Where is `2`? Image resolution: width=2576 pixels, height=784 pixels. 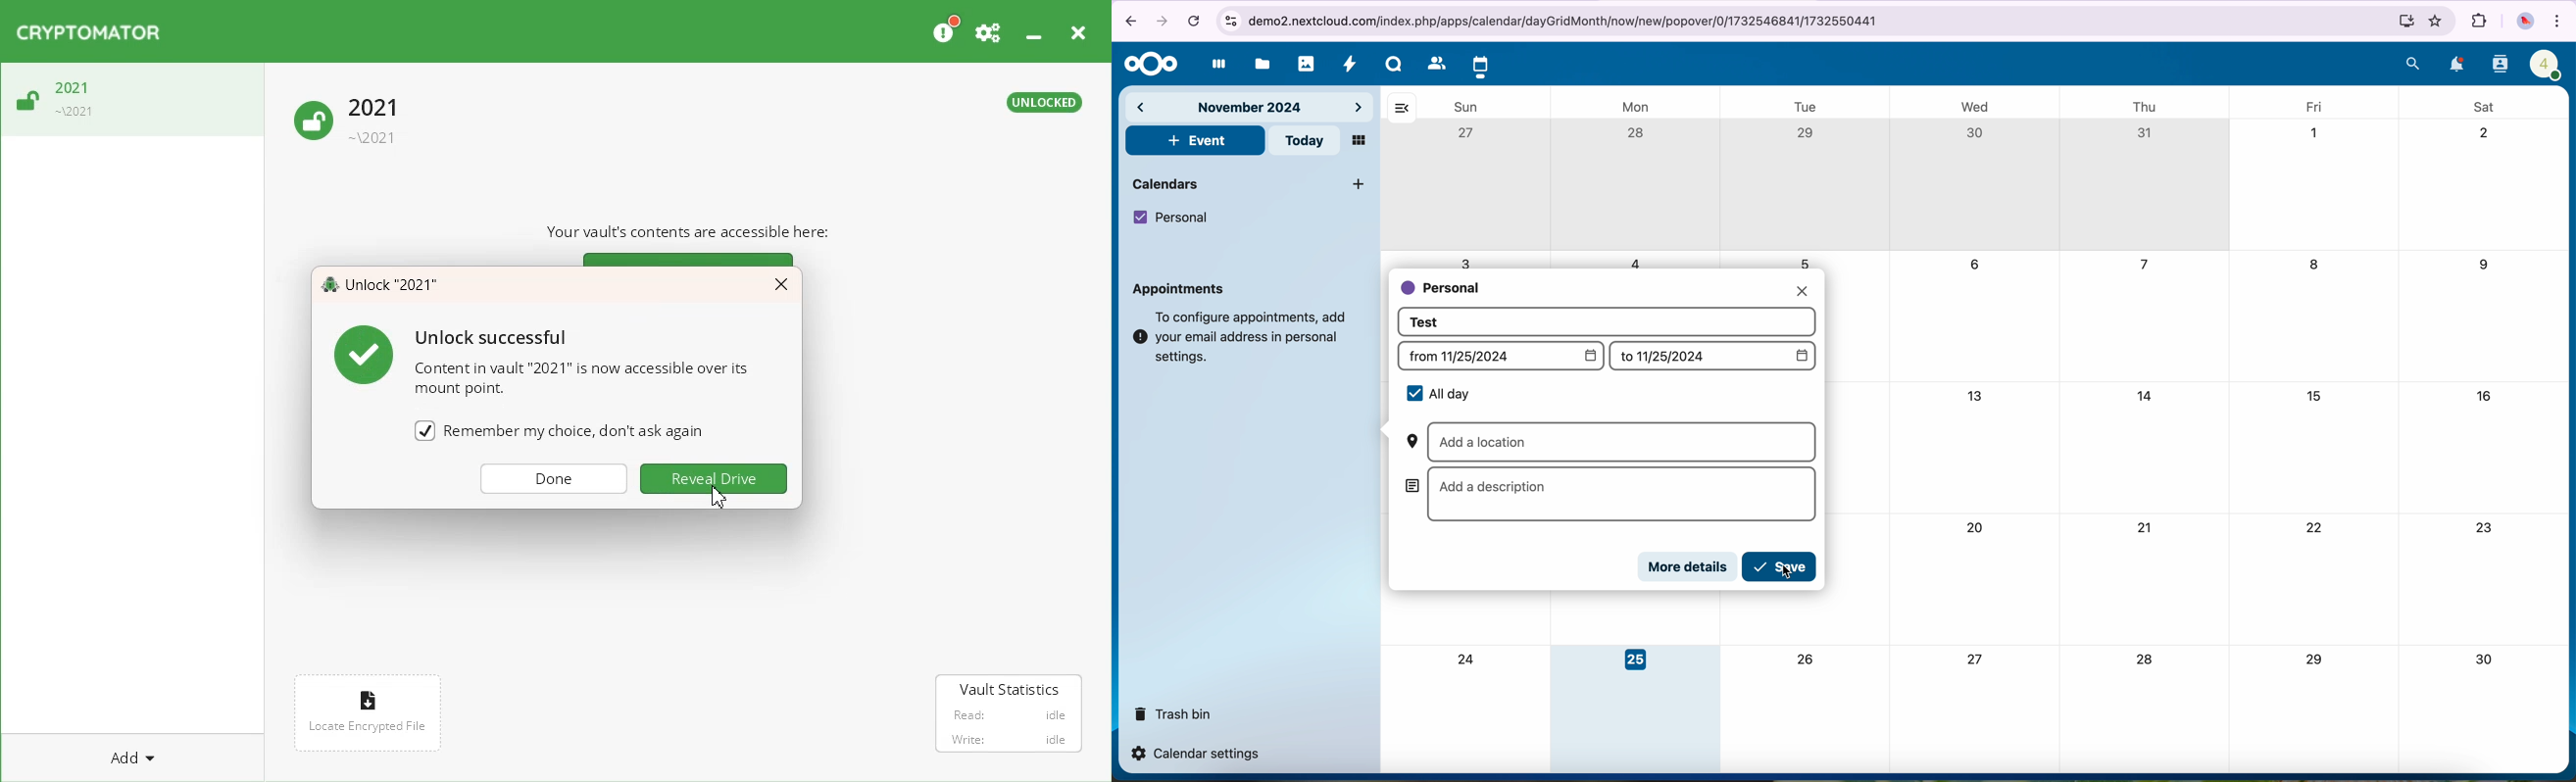
2 is located at coordinates (2485, 133).